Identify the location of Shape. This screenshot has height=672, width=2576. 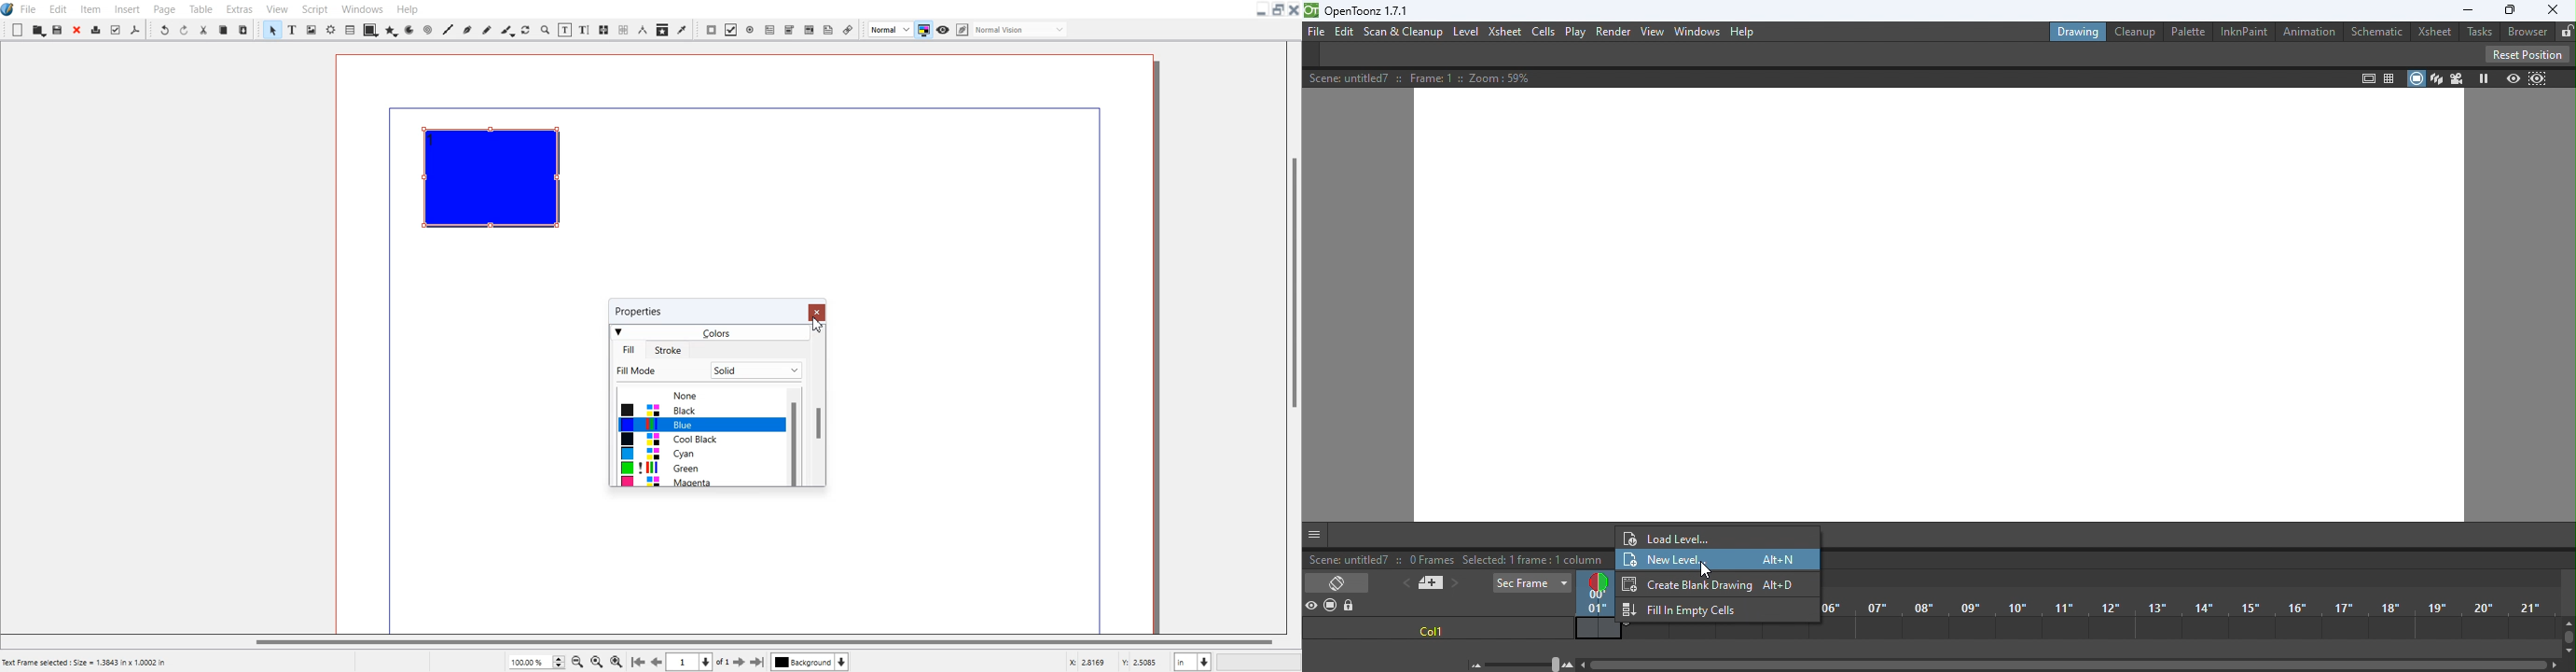
(371, 29).